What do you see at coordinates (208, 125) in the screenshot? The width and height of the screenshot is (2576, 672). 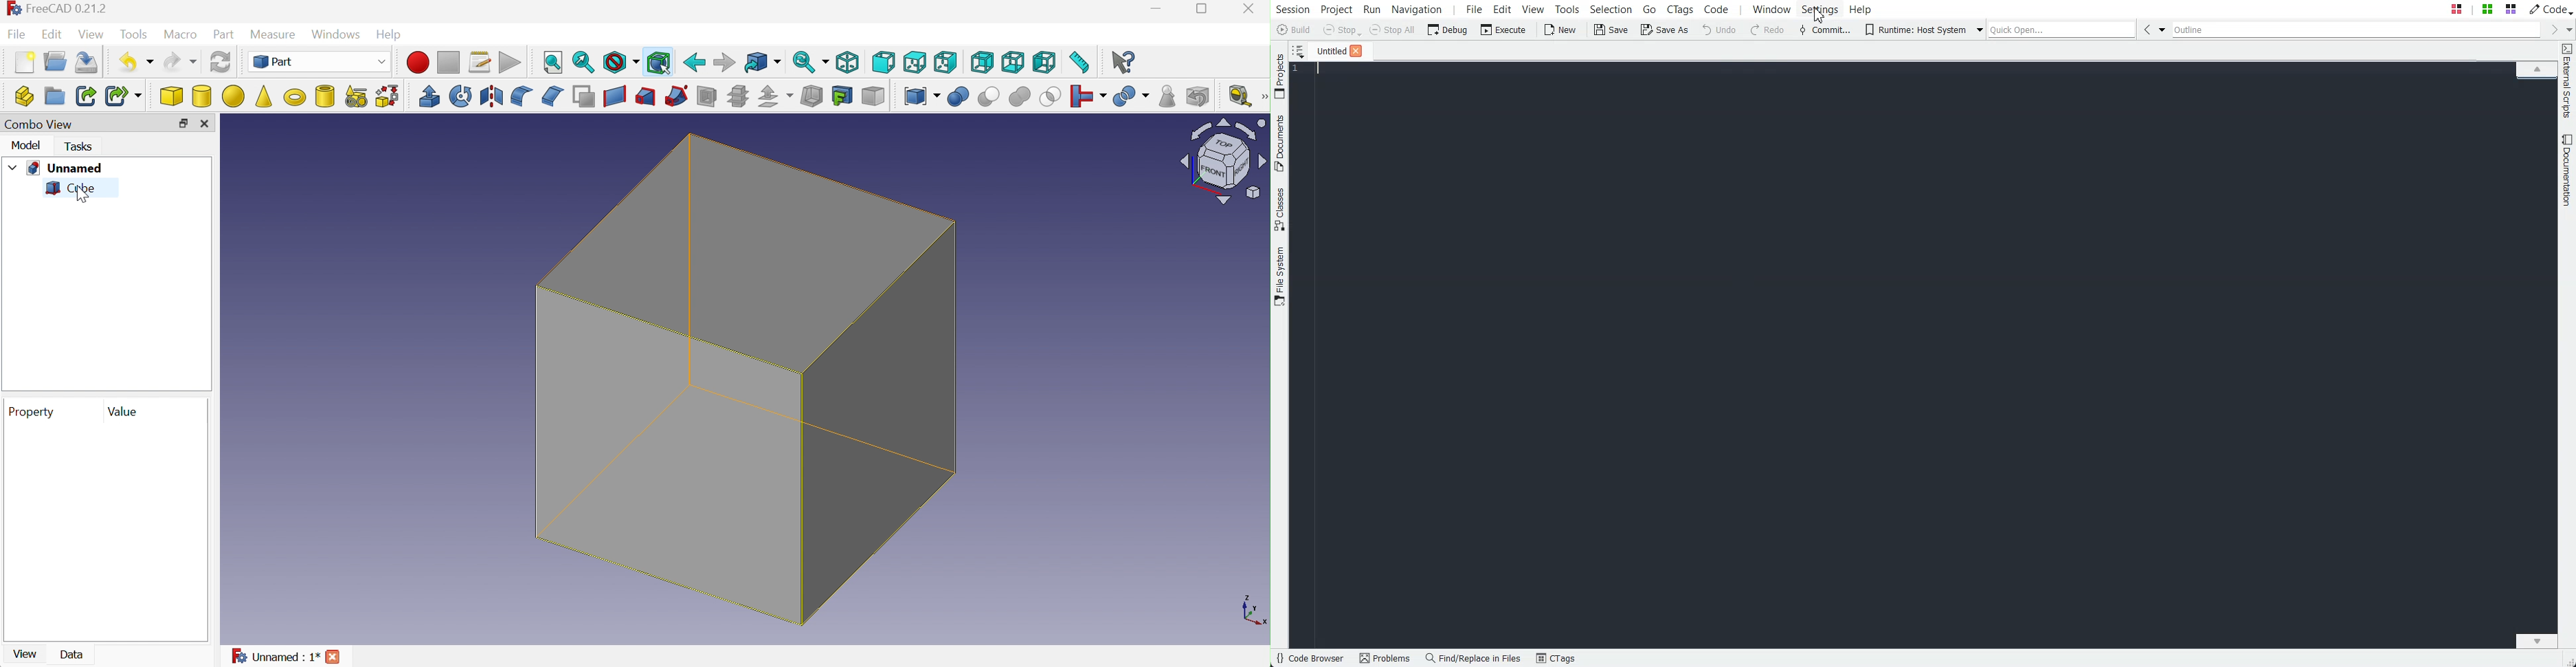 I see `Close` at bounding box center [208, 125].